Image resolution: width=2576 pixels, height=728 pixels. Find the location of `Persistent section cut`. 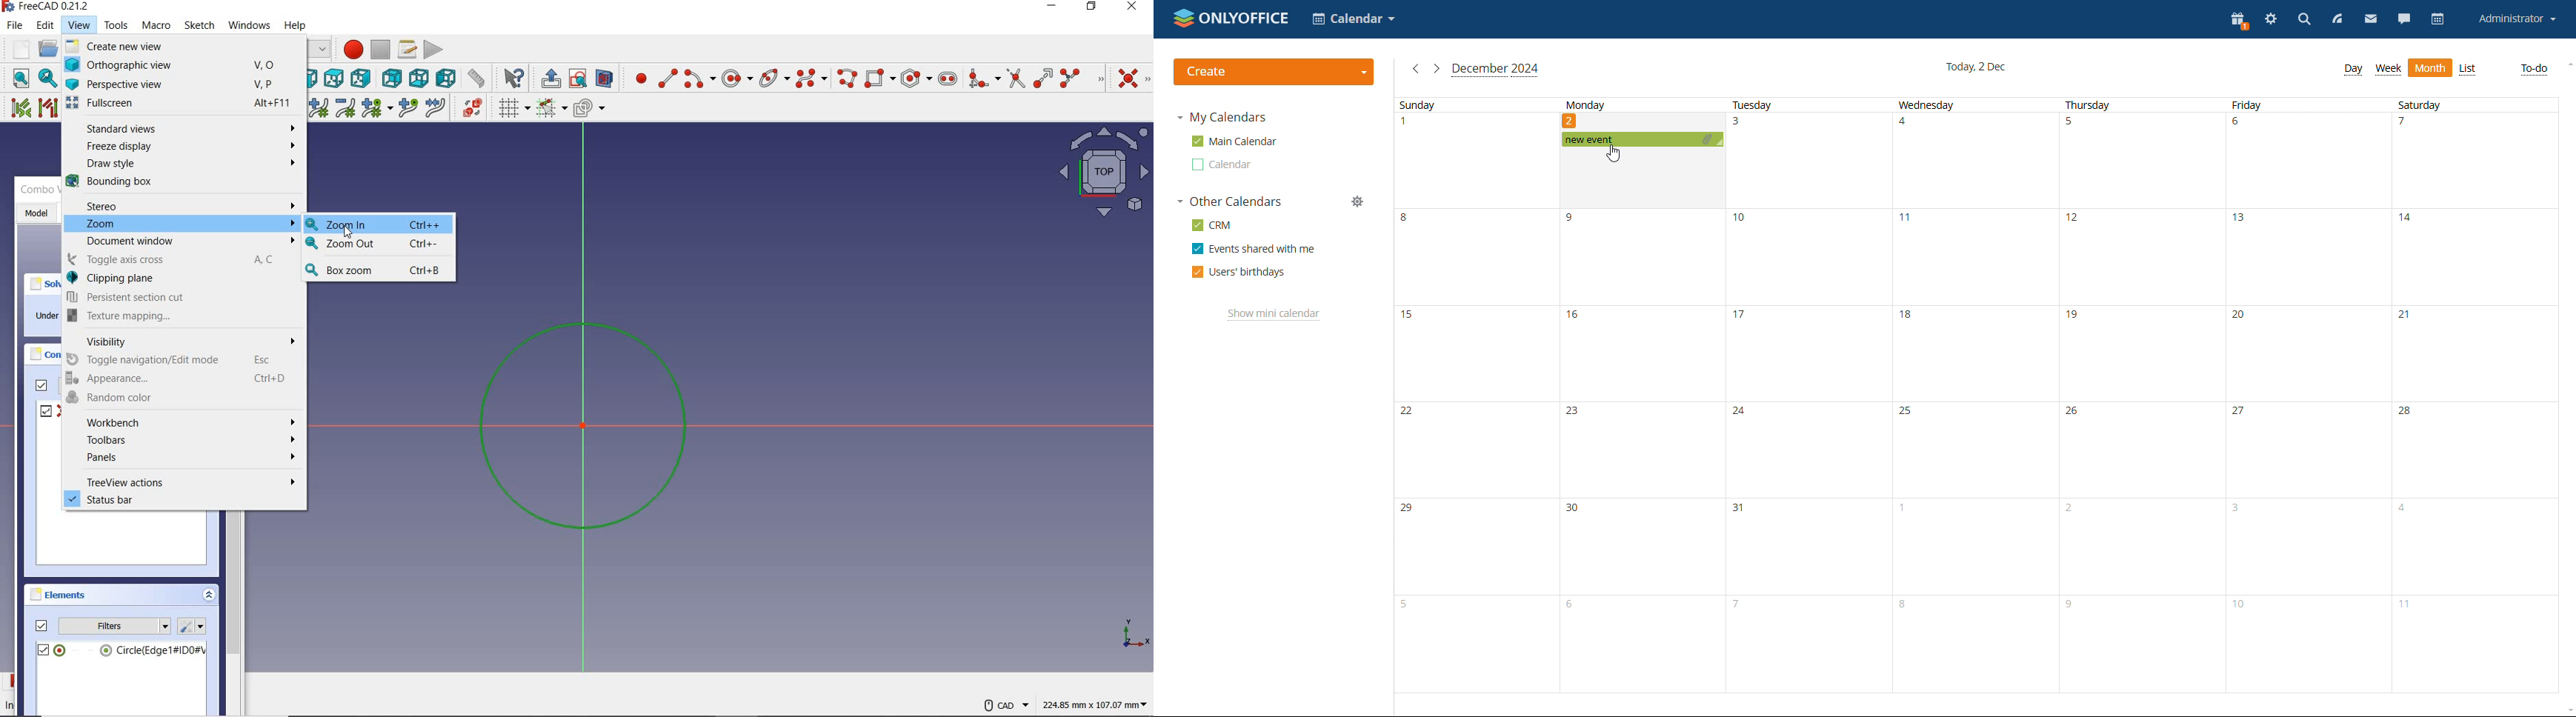

Persistent section cut is located at coordinates (185, 296).